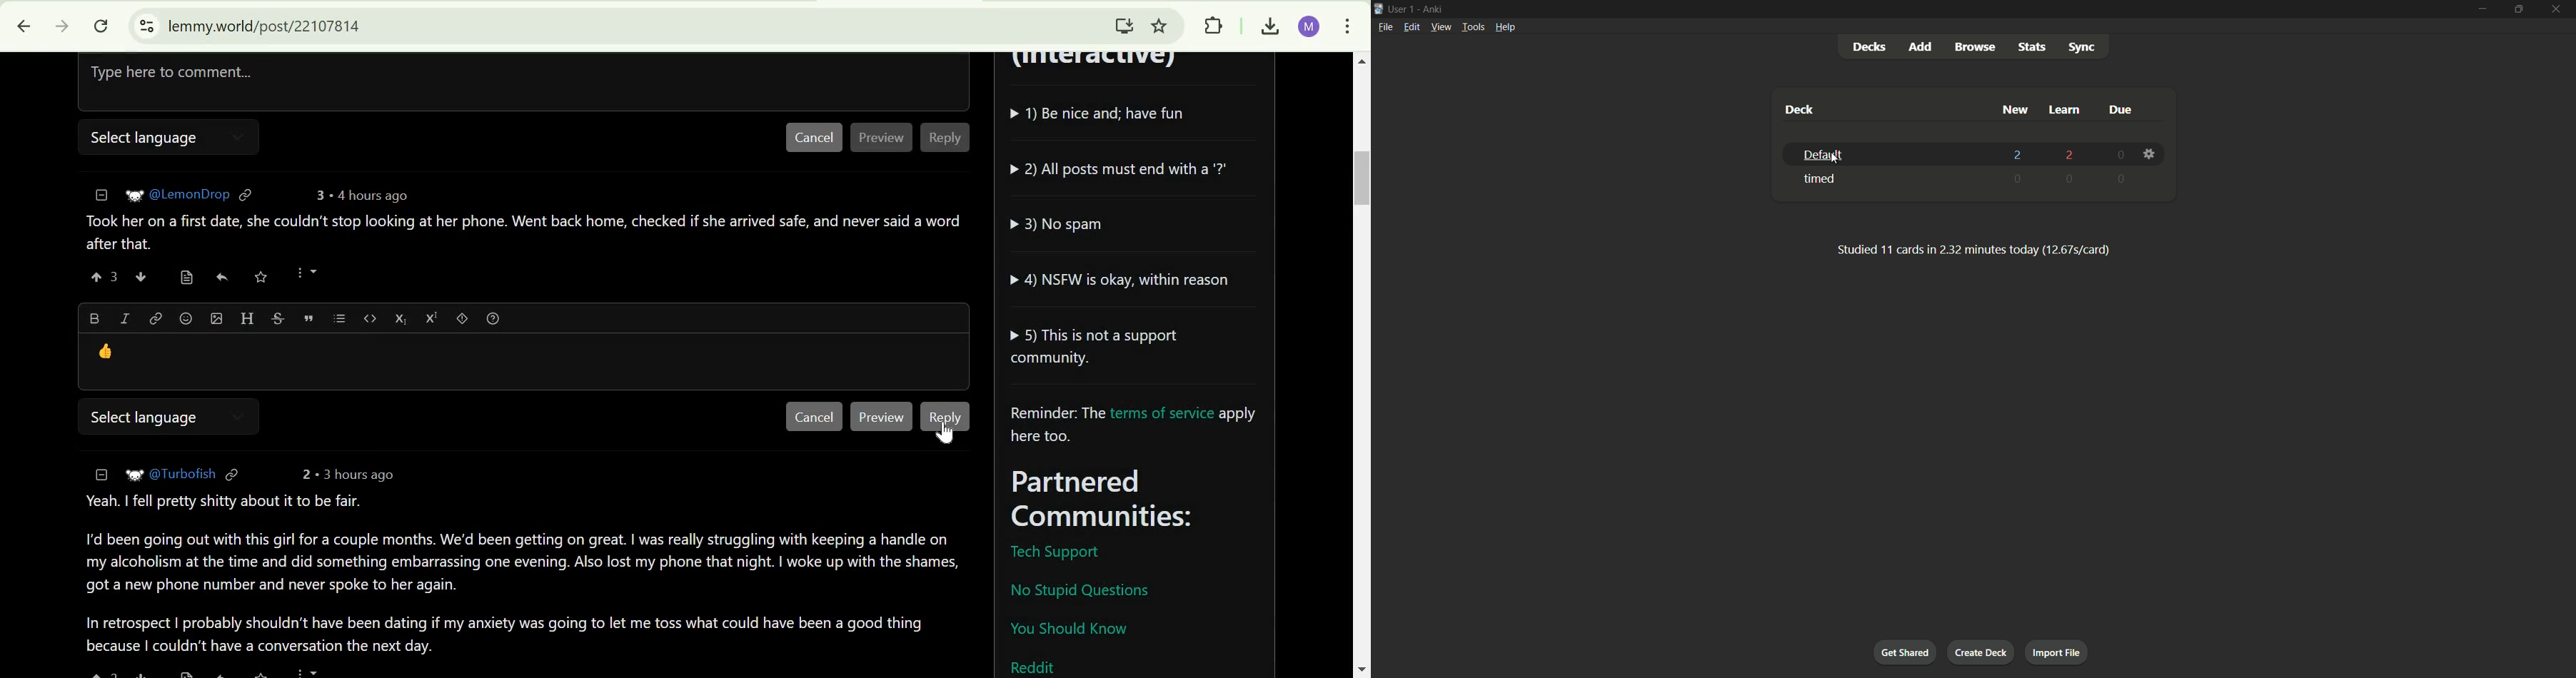  Describe the element at coordinates (186, 319) in the screenshot. I see `Emoji` at that location.